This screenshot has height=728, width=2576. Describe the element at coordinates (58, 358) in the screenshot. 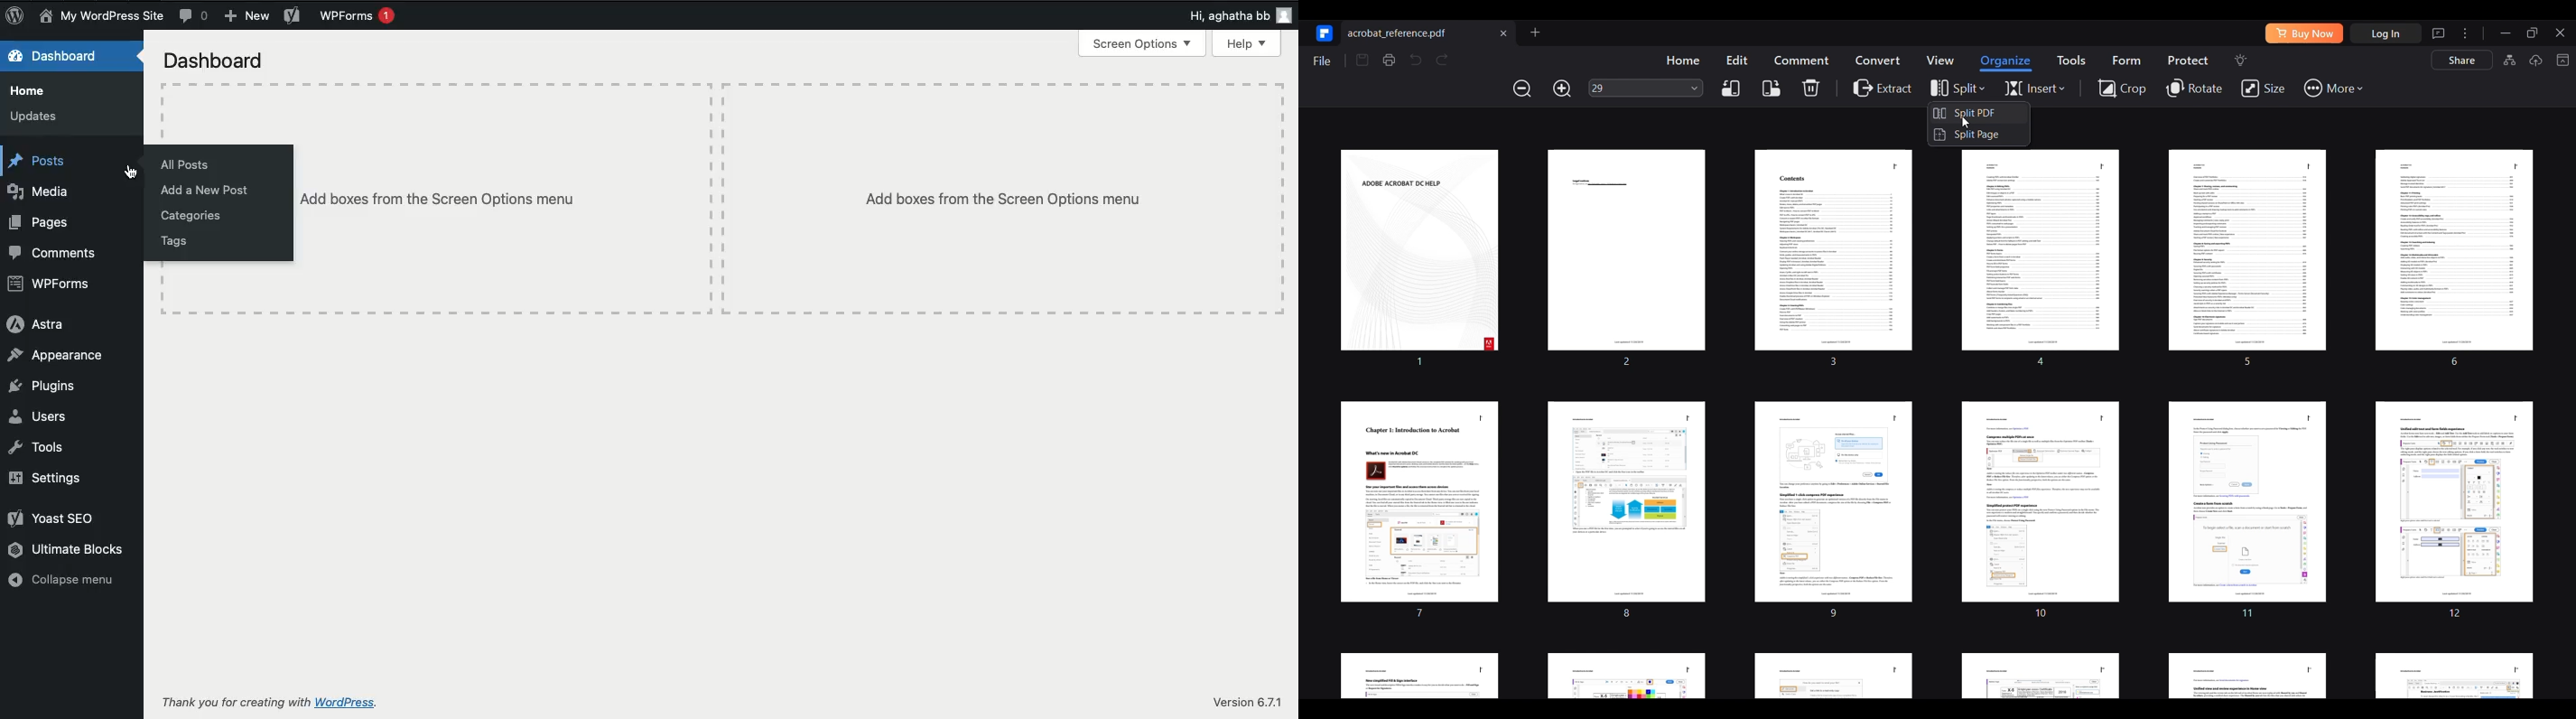

I see `Appearance` at that location.